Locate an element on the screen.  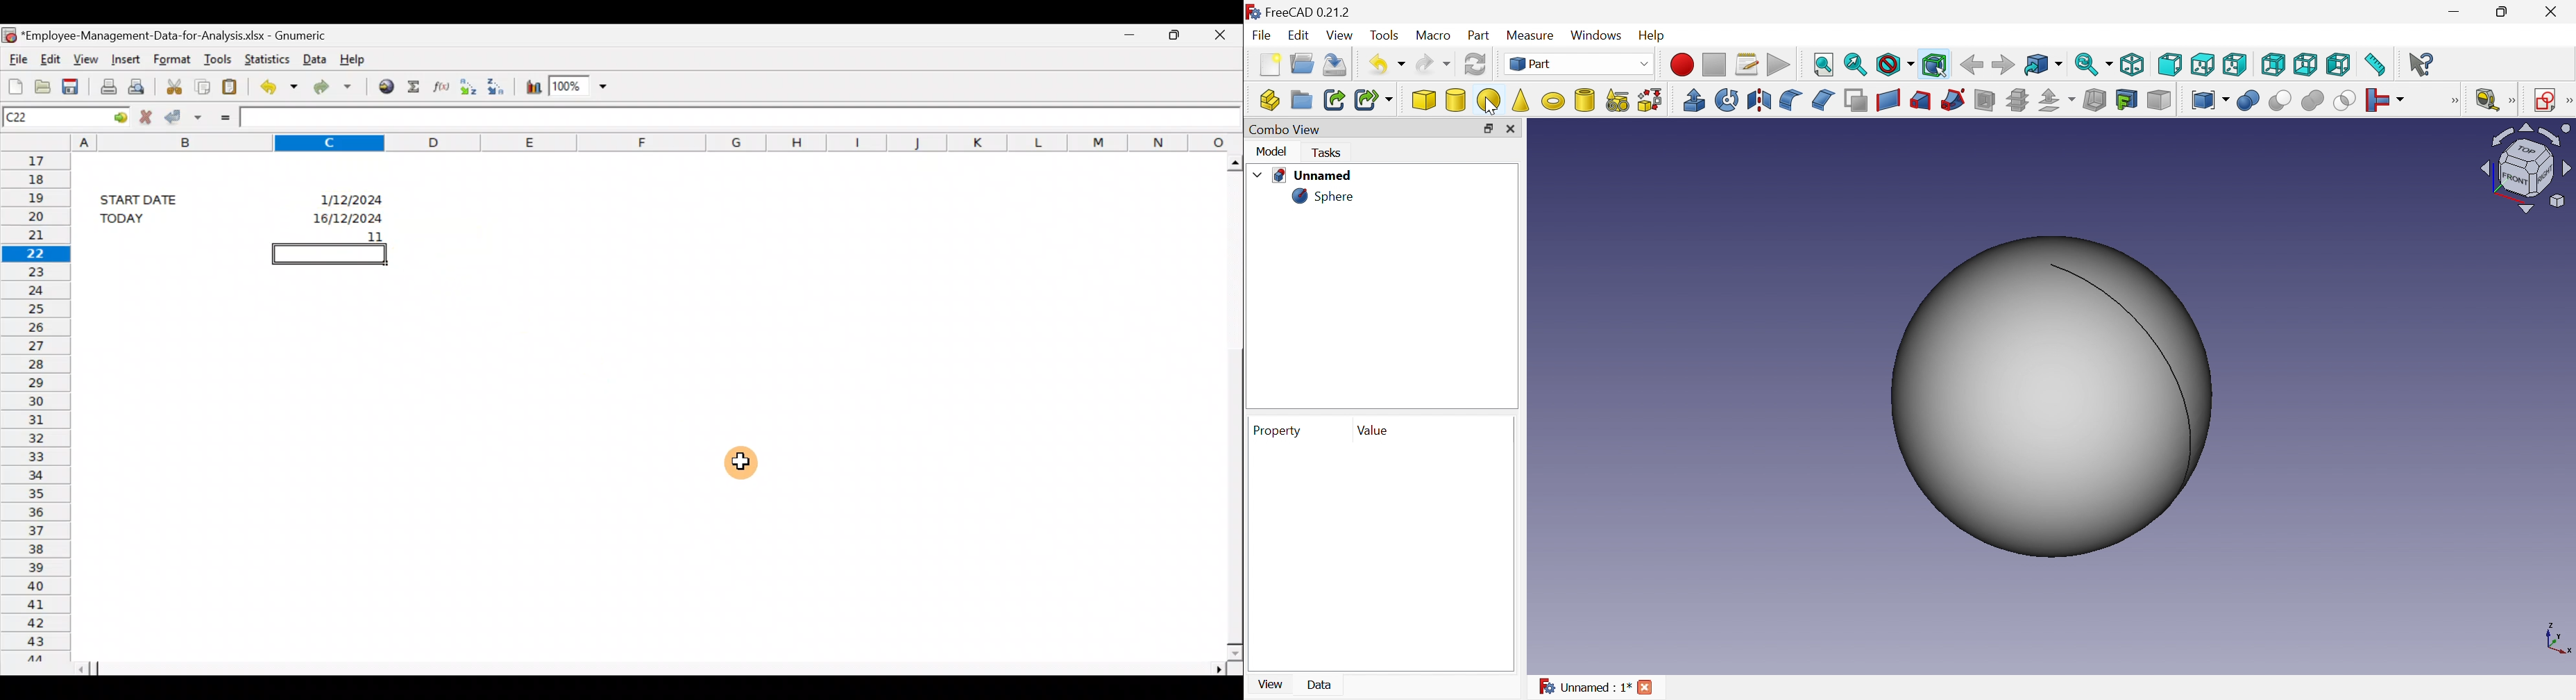
Sphere is located at coordinates (2050, 399).